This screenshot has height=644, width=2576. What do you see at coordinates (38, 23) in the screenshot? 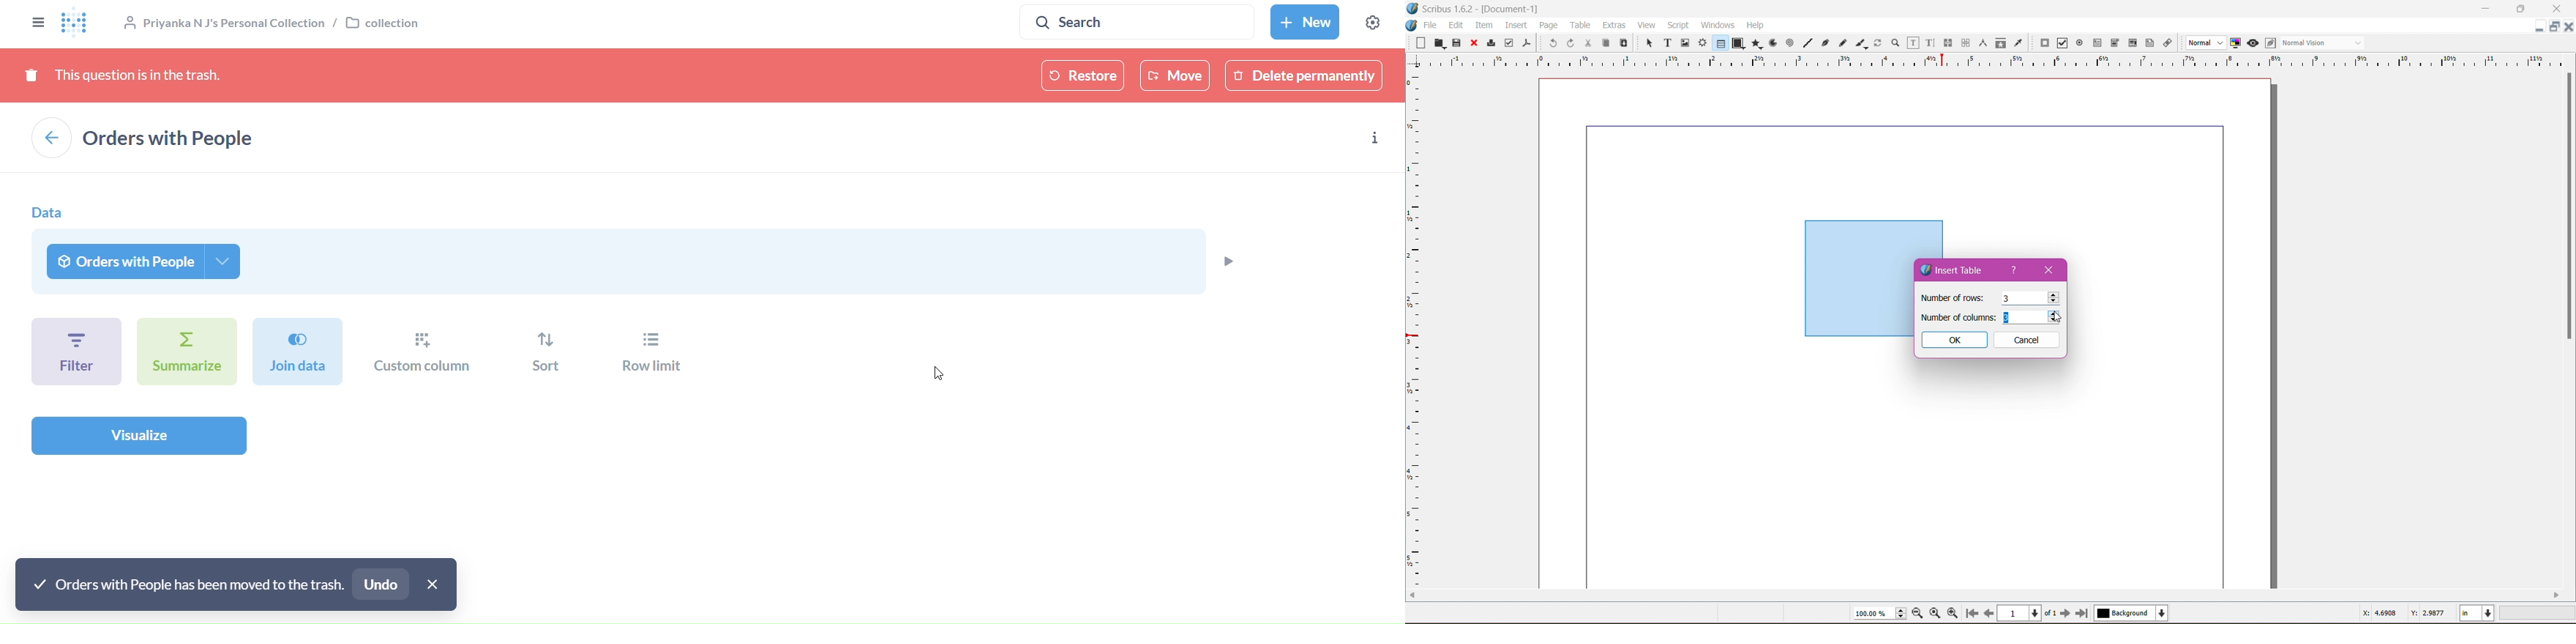
I see `close sidebar` at bounding box center [38, 23].